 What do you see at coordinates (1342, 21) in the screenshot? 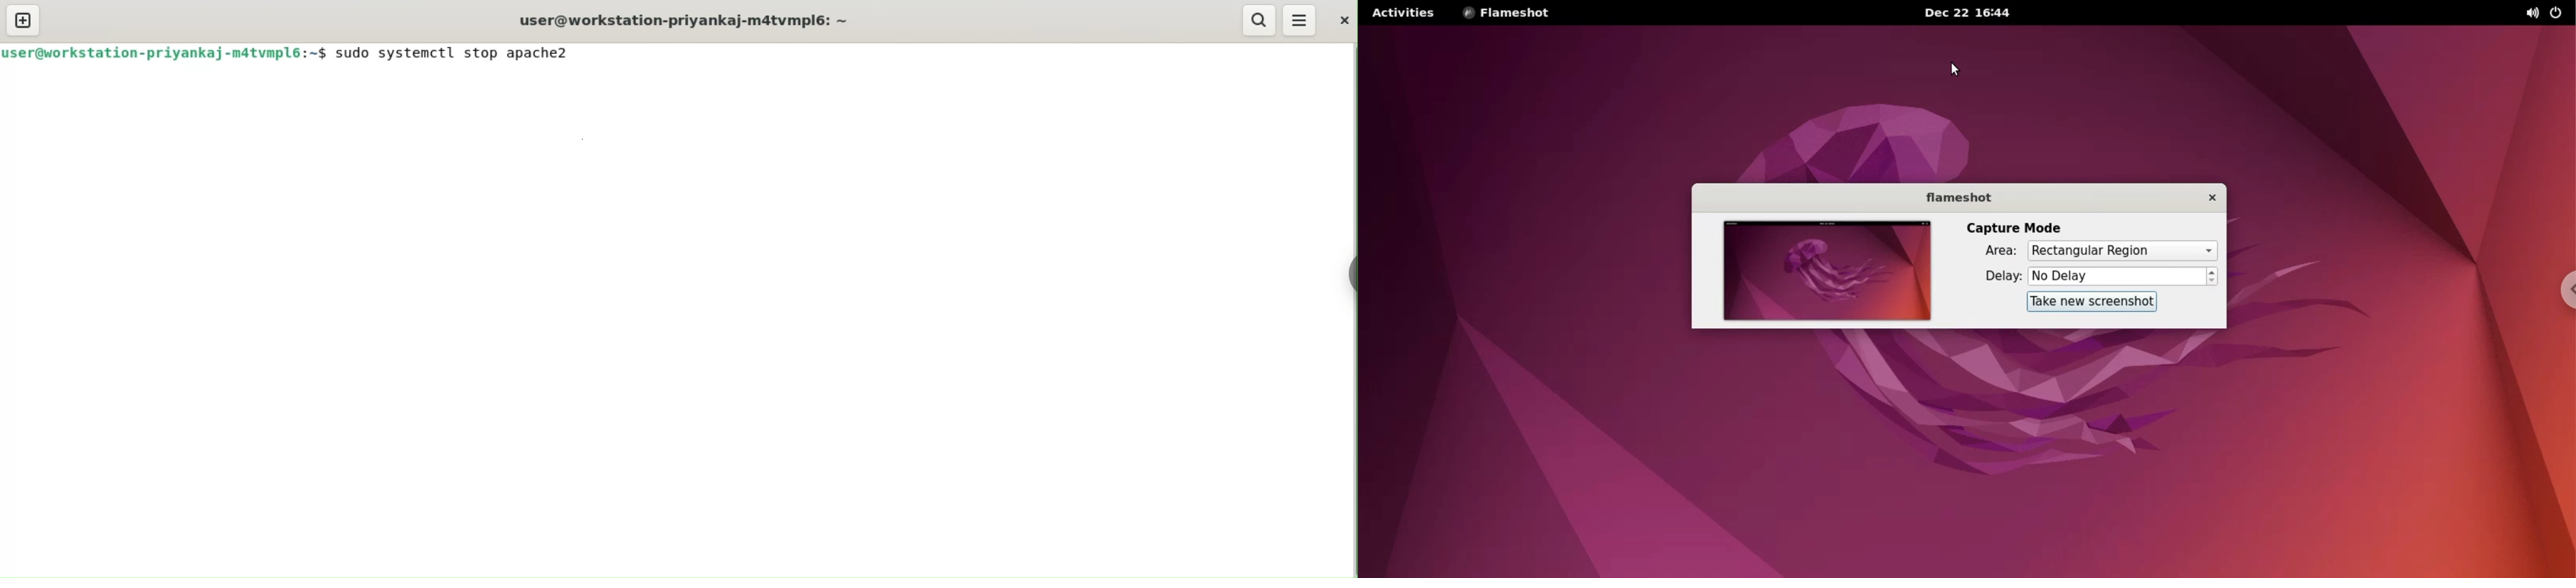
I see `close` at bounding box center [1342, 21].